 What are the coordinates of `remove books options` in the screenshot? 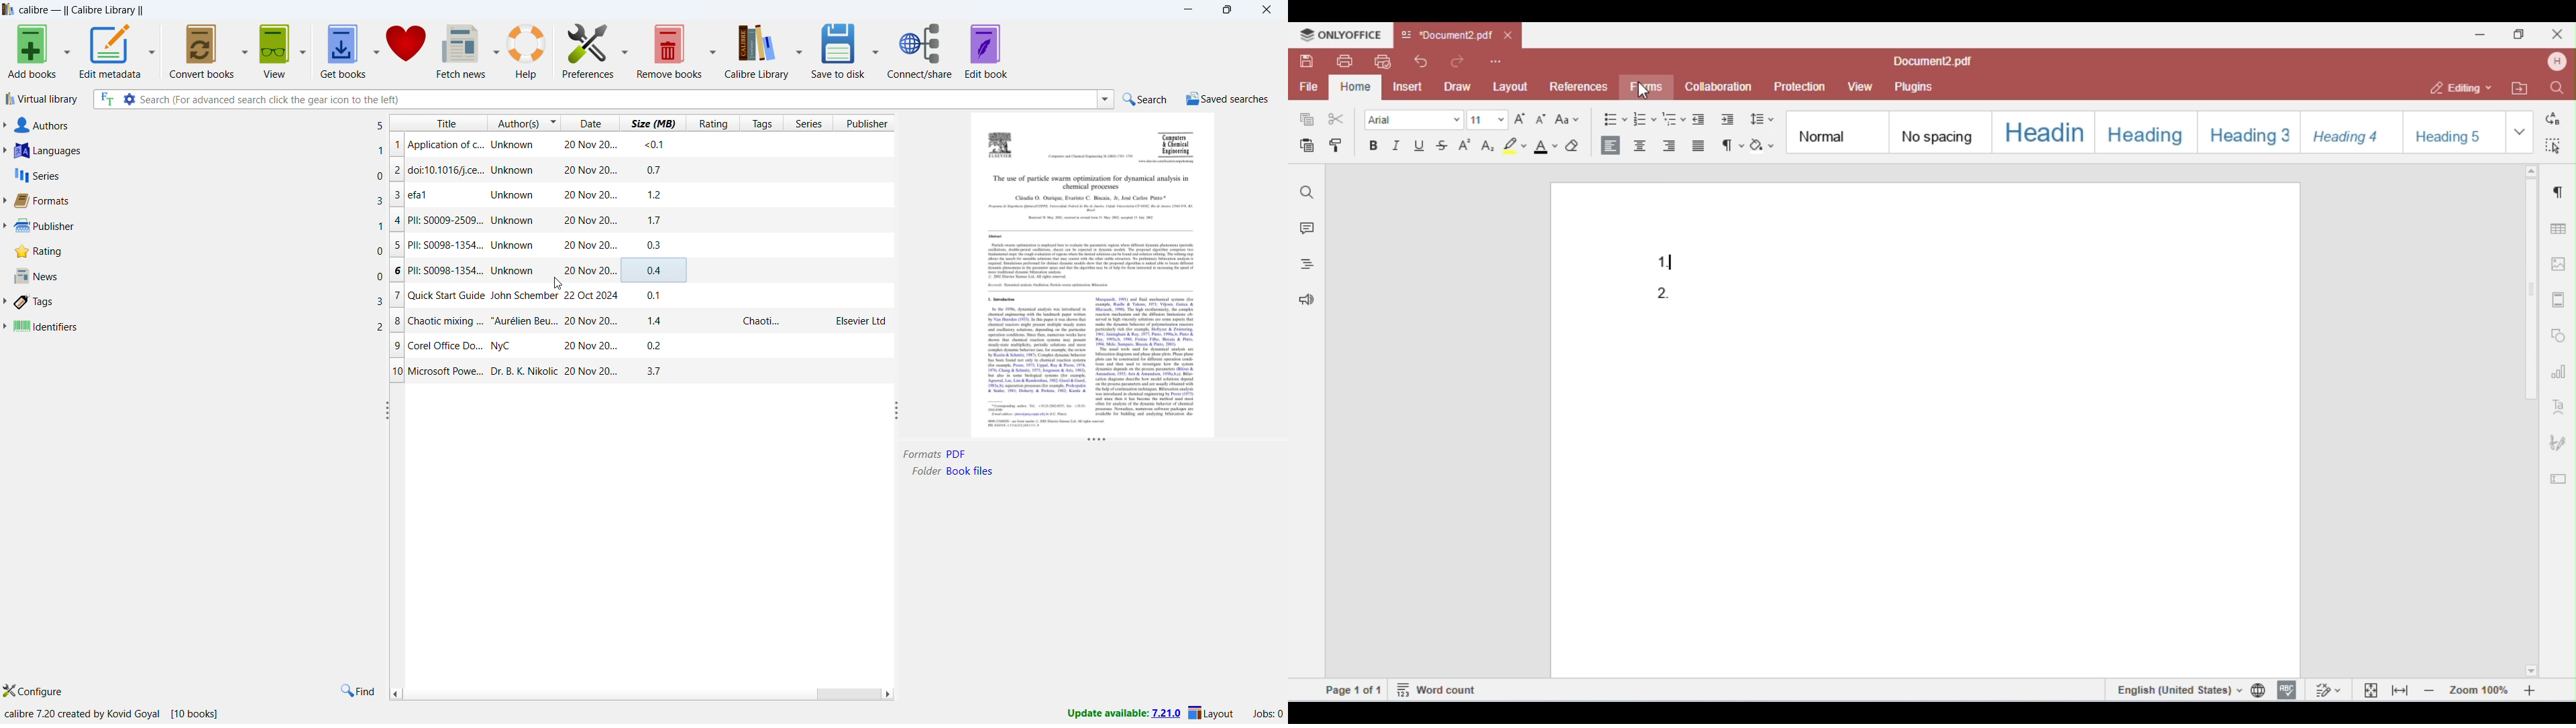 It's located at (712, 50).